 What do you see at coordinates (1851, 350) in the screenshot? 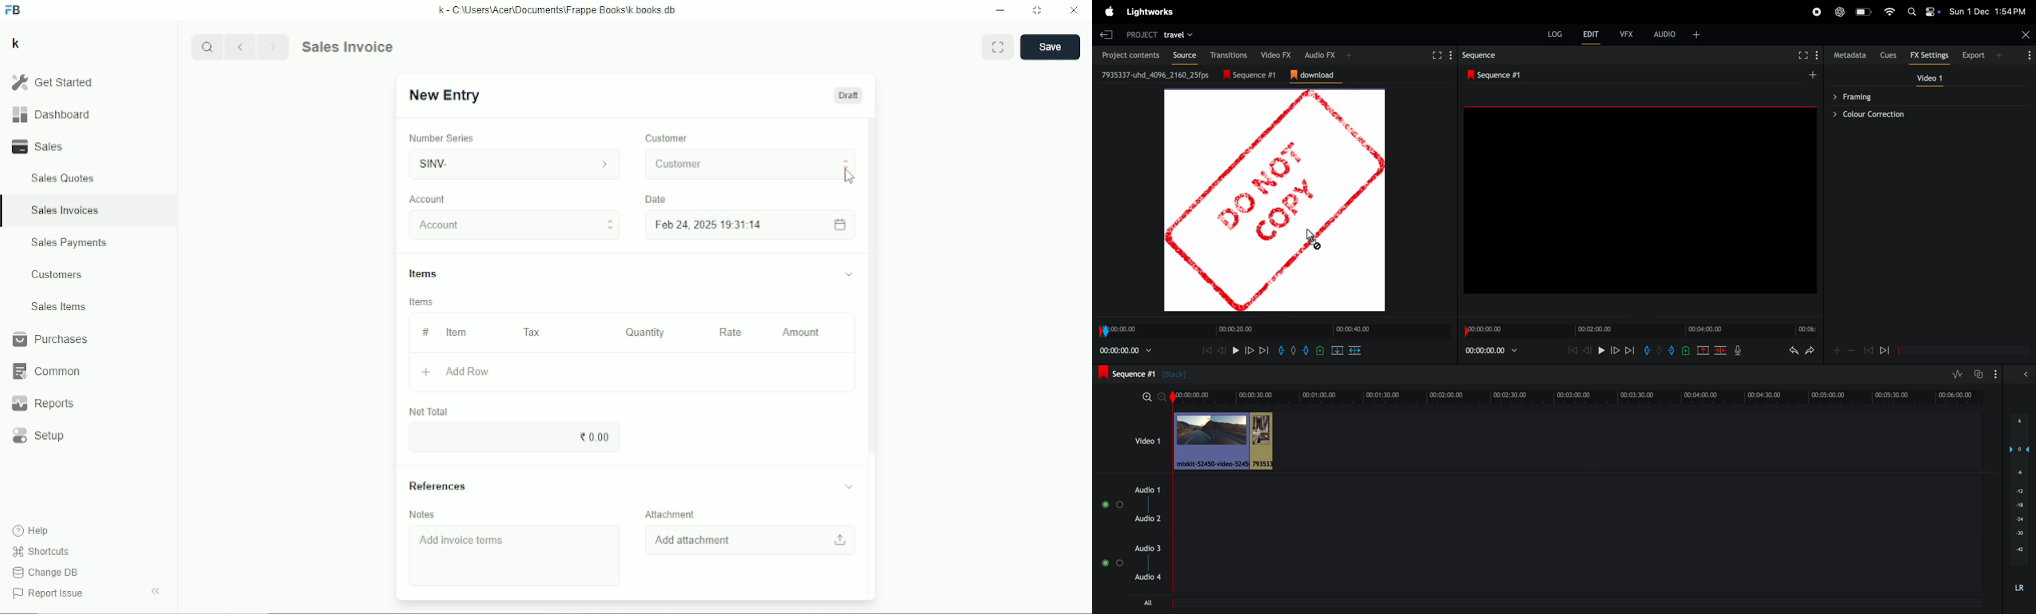
I see `zoom in zoom out` at bounding box center [1851, 350].